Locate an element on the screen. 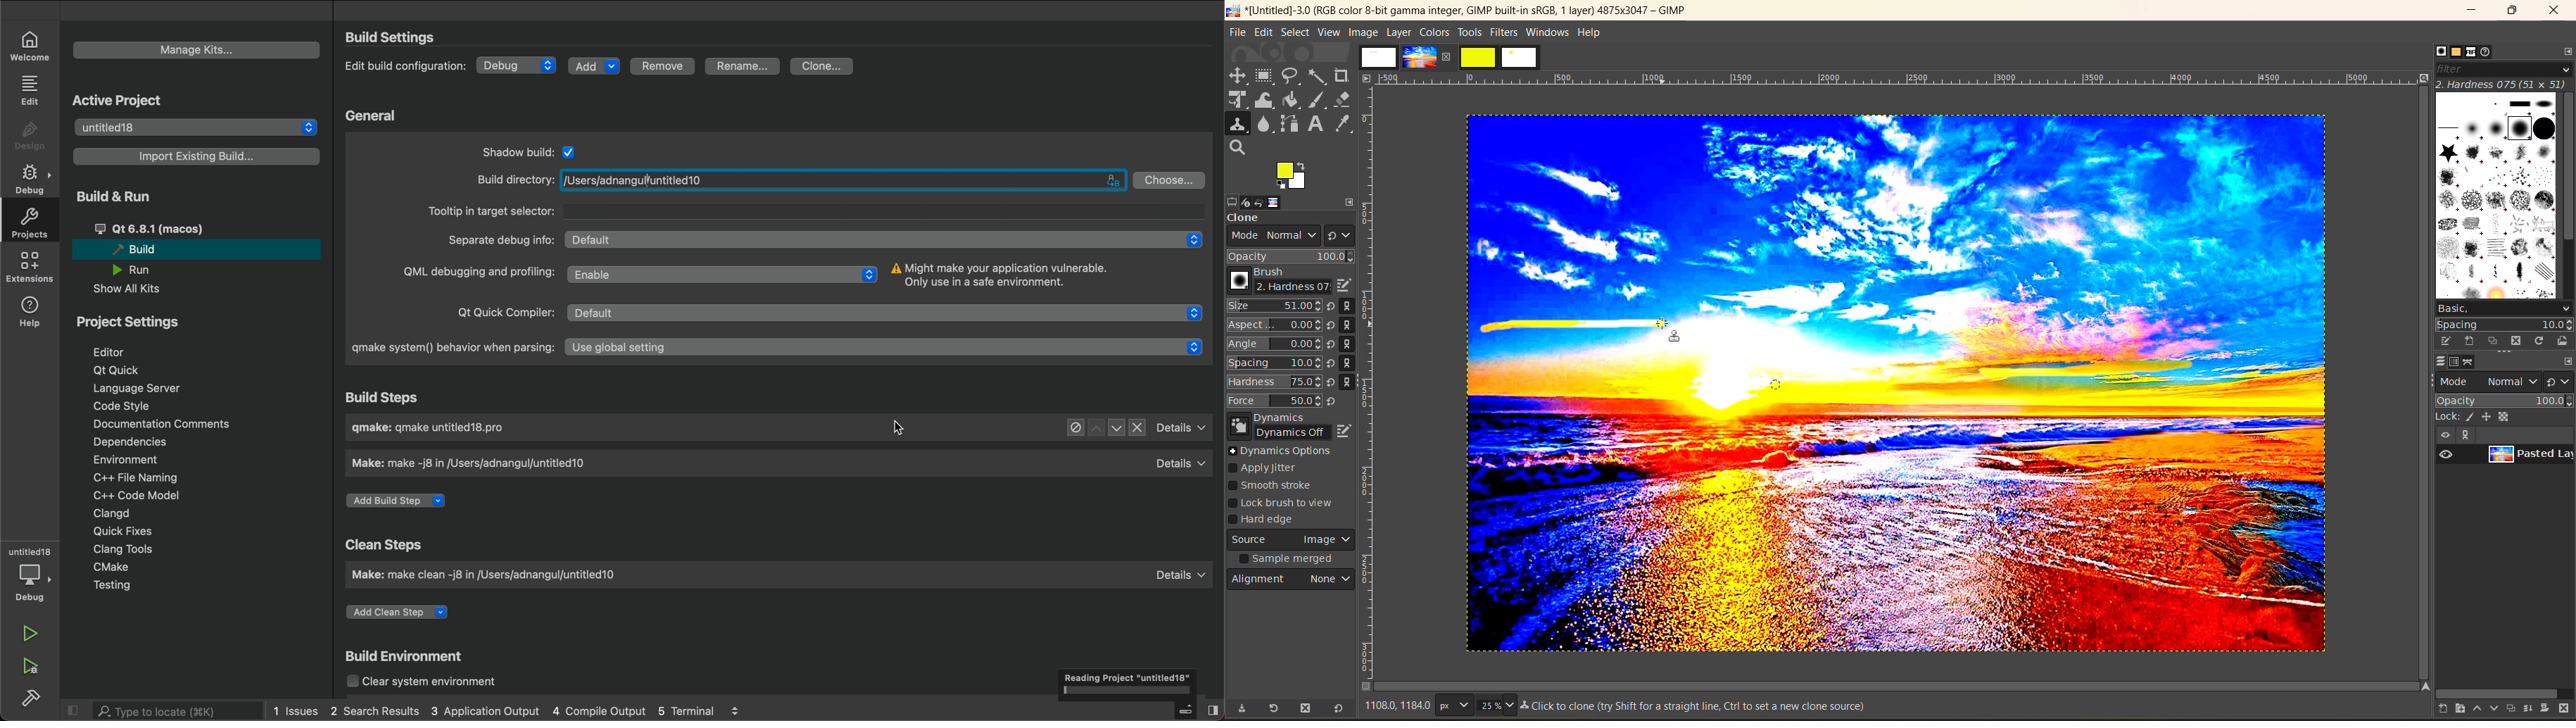 The width and height of the screenshot is (2576, 728). language server is located at coordinates (143, 390).